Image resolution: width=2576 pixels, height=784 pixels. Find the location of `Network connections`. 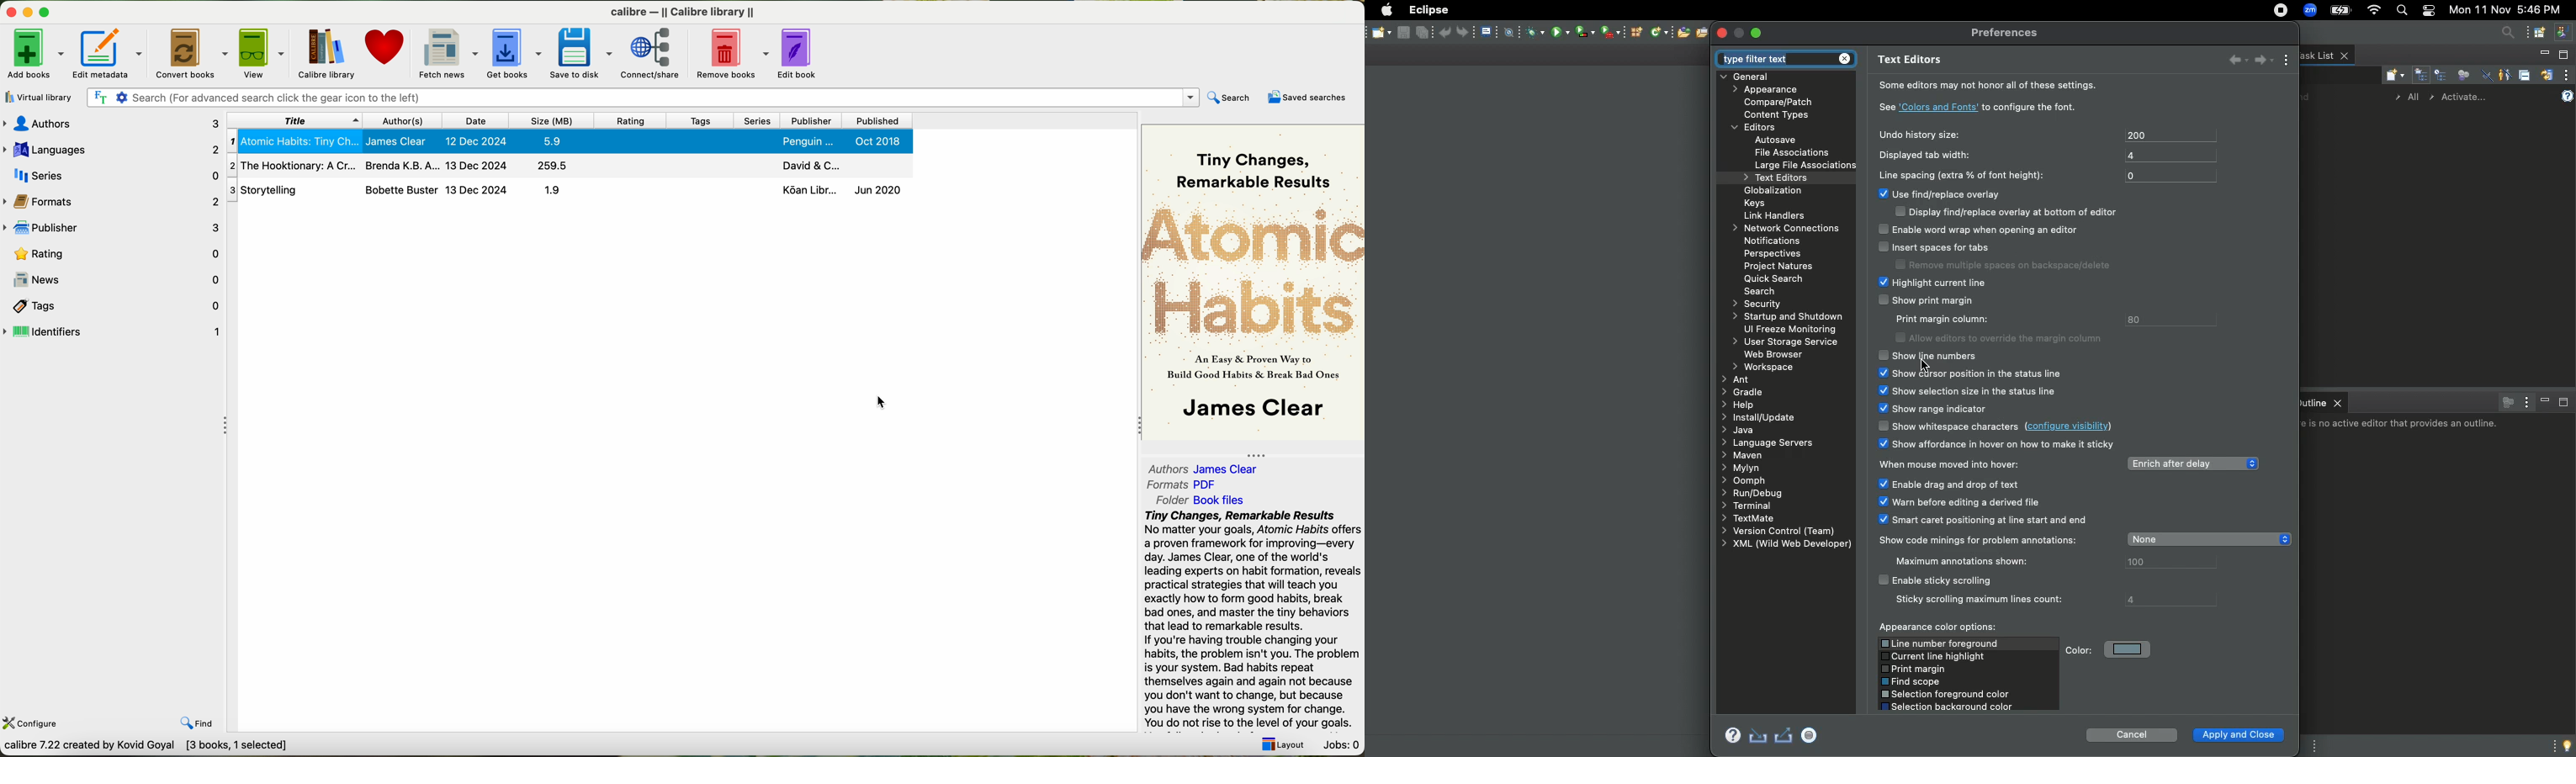

Network connections is located at coordinates (1782, 228).